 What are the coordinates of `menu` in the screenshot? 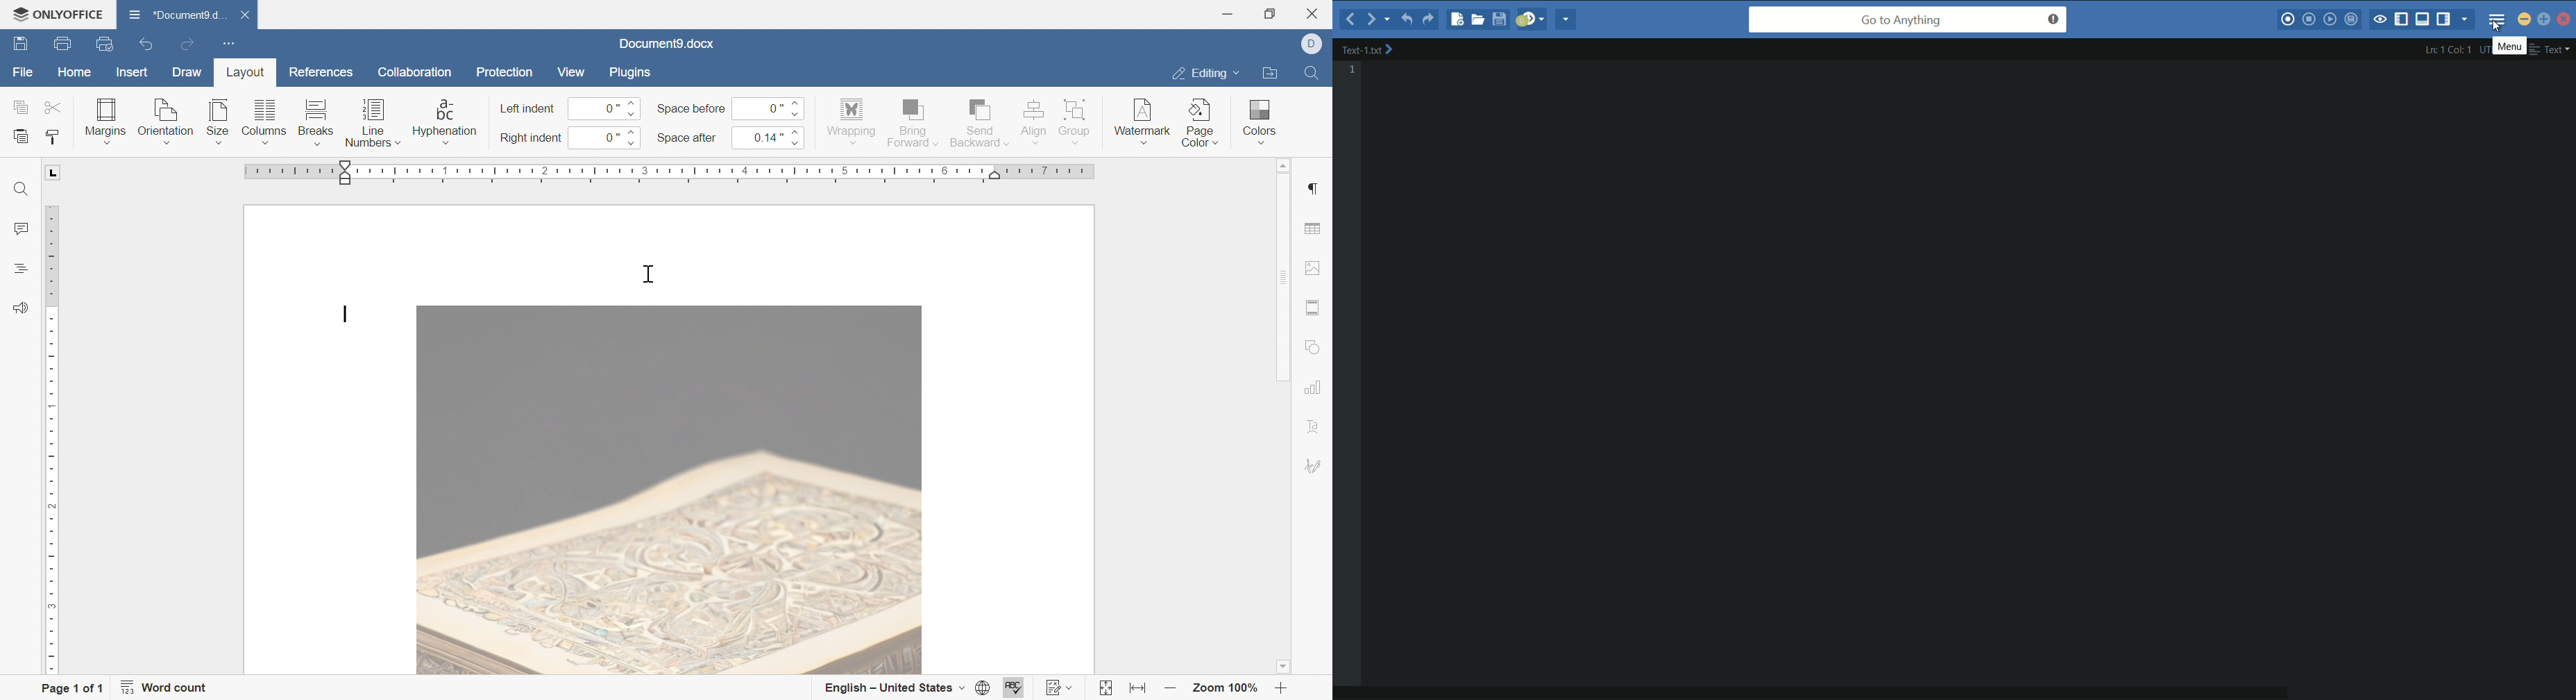 It's located at (2498, 21).